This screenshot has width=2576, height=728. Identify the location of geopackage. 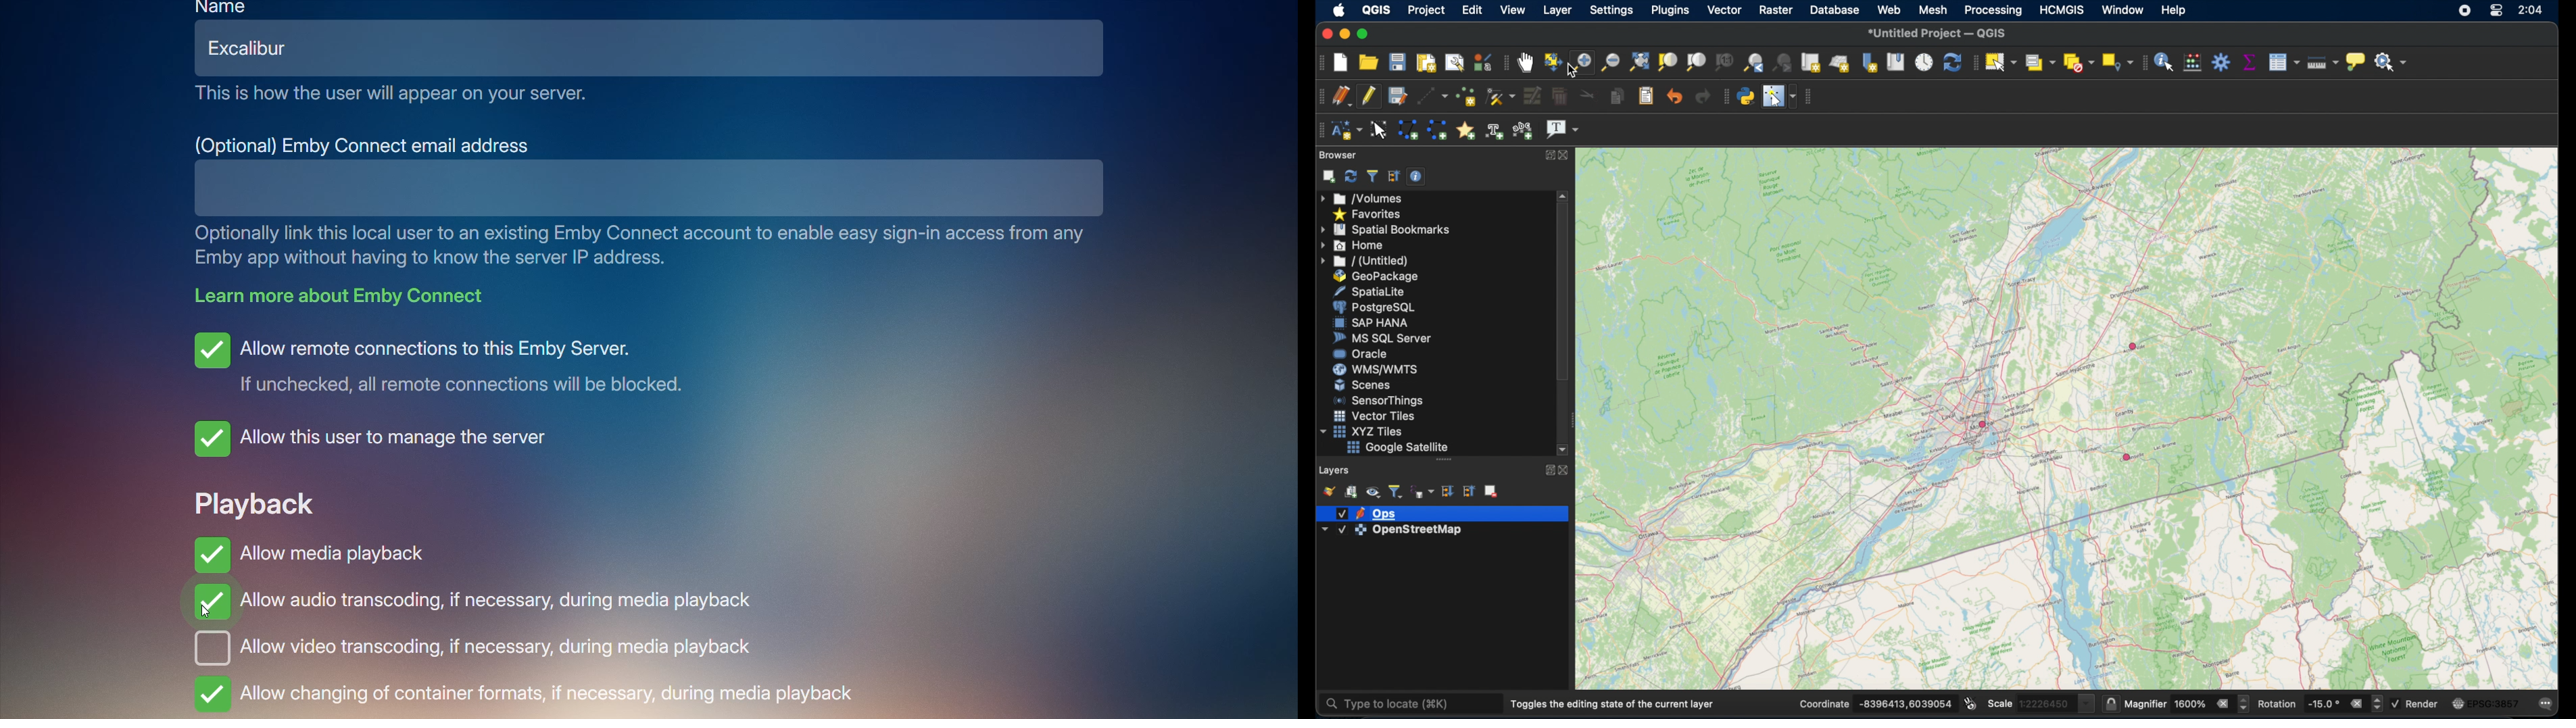
(1372, 276).